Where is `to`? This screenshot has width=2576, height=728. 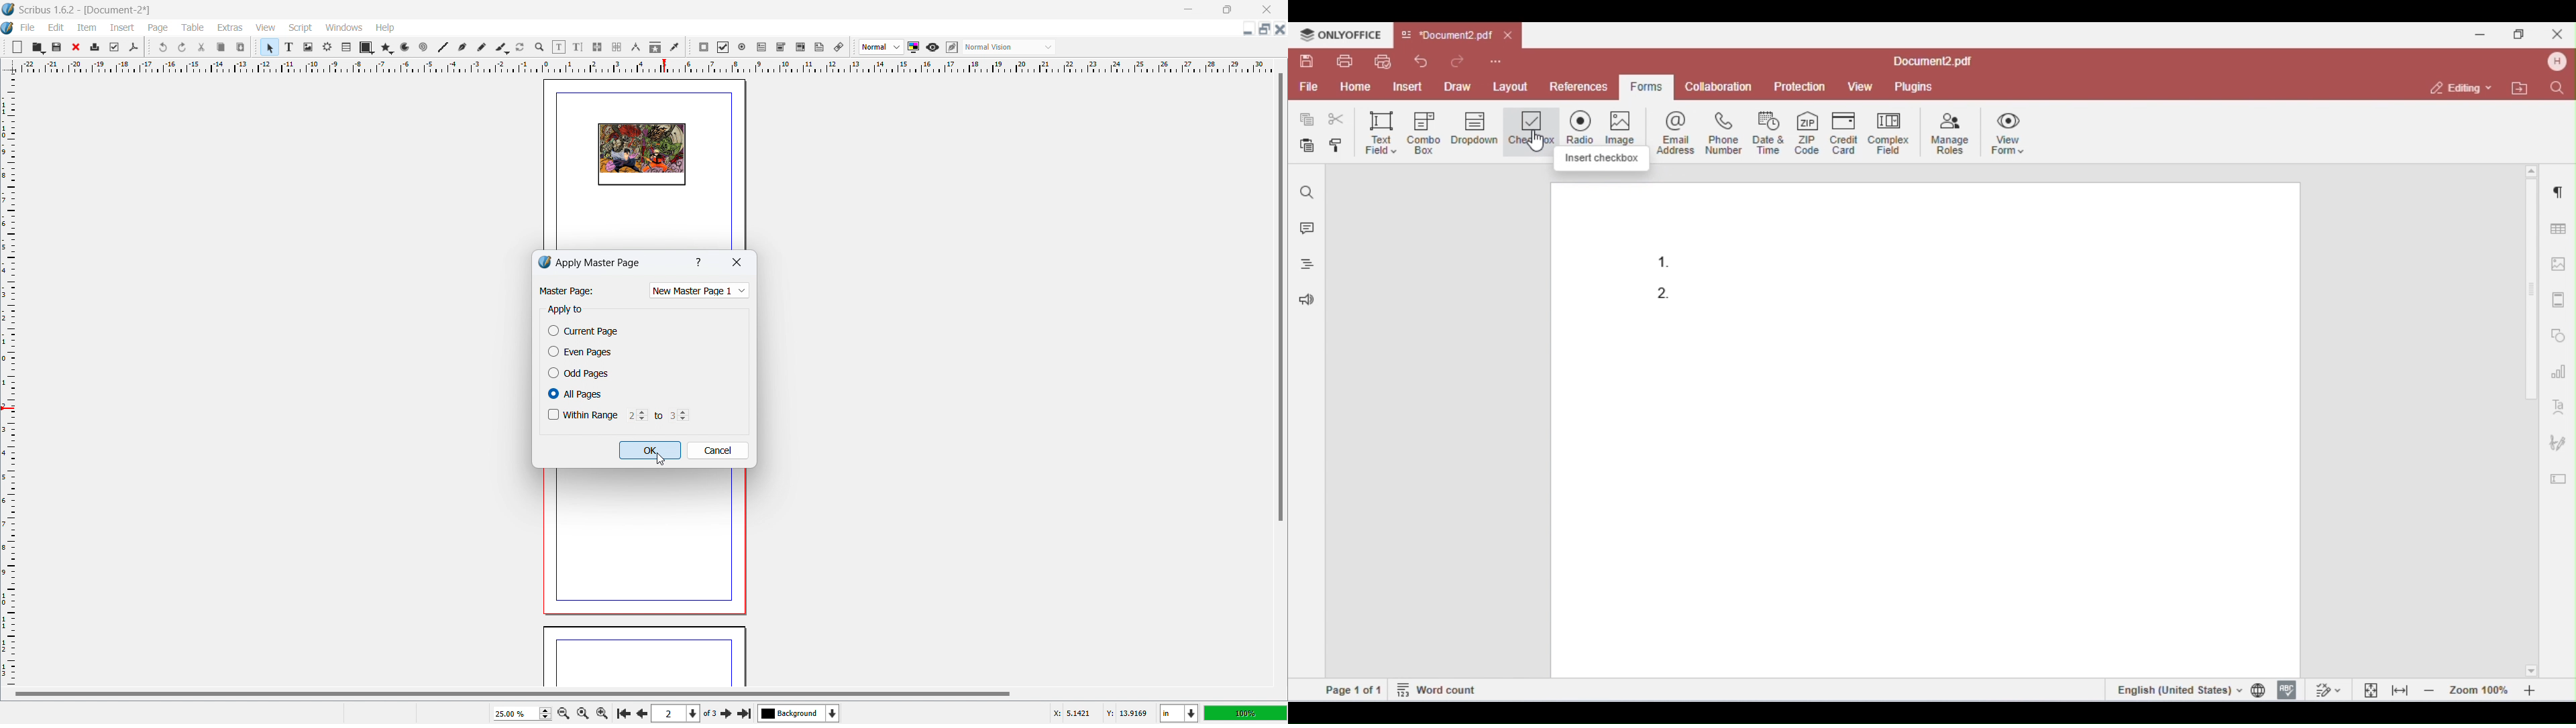
to is located at coordinates (657, 414).